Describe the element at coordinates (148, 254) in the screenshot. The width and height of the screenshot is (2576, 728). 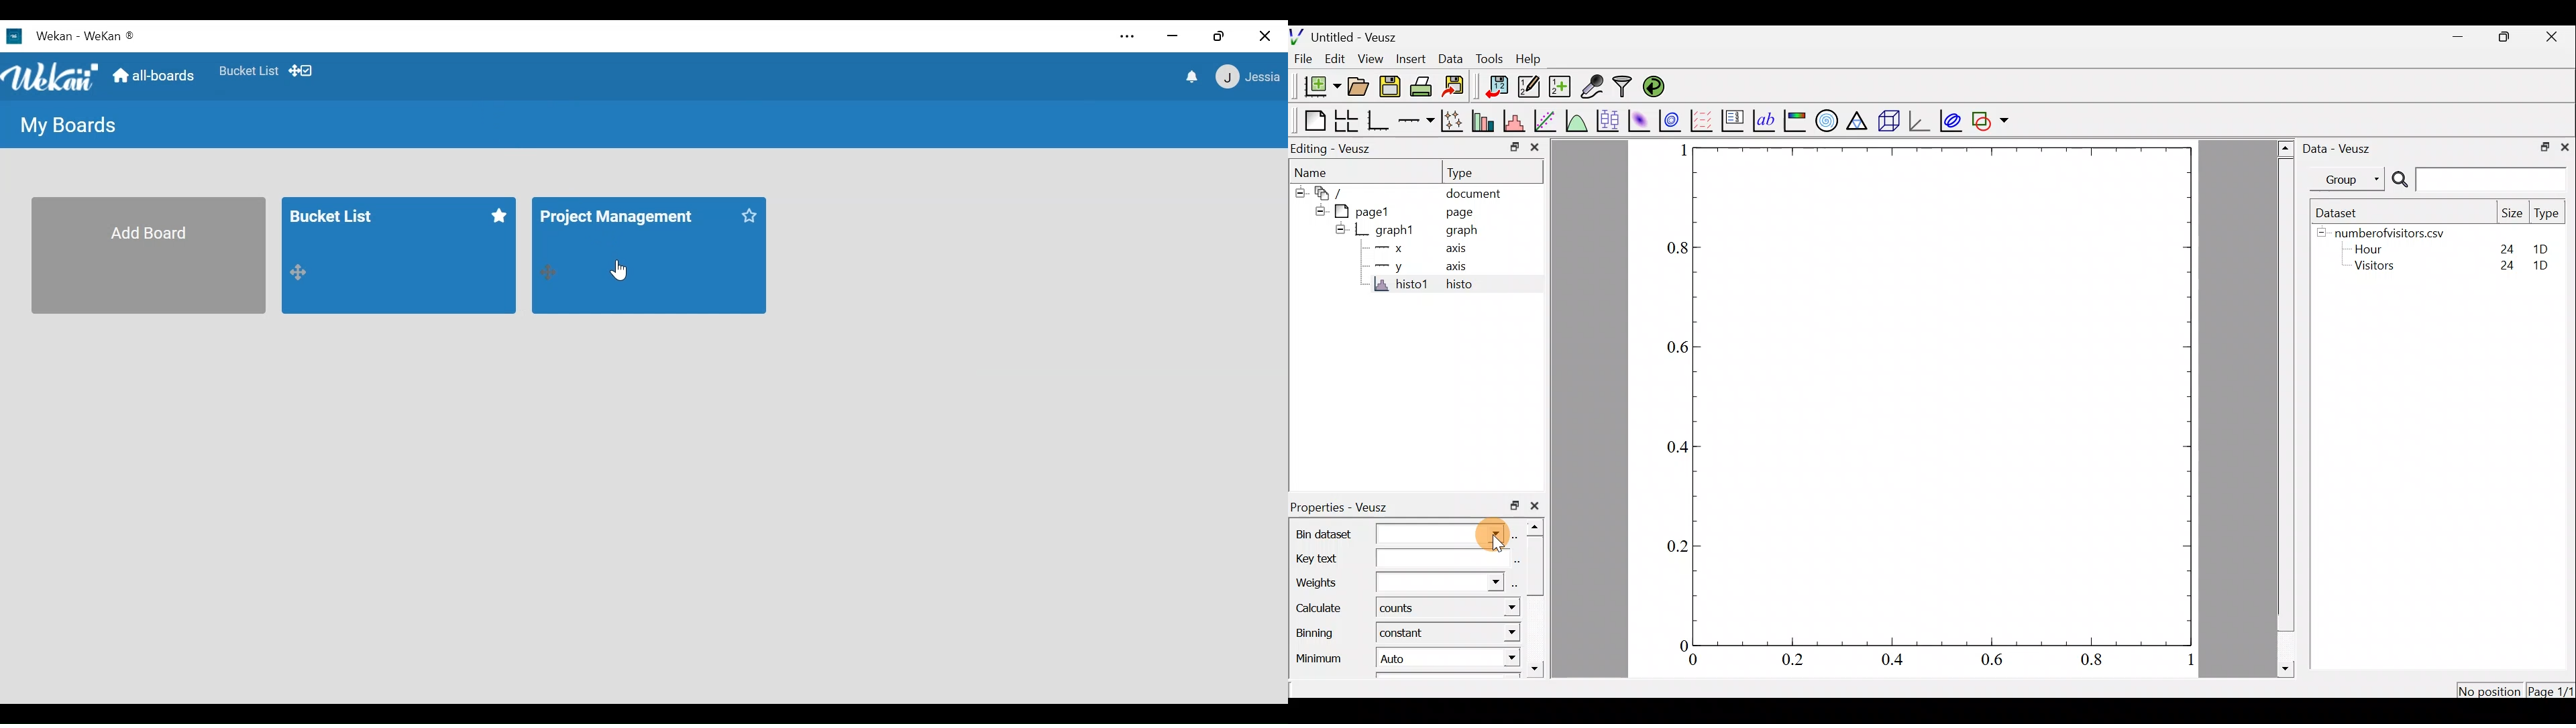
I see `Add Board` at that location.